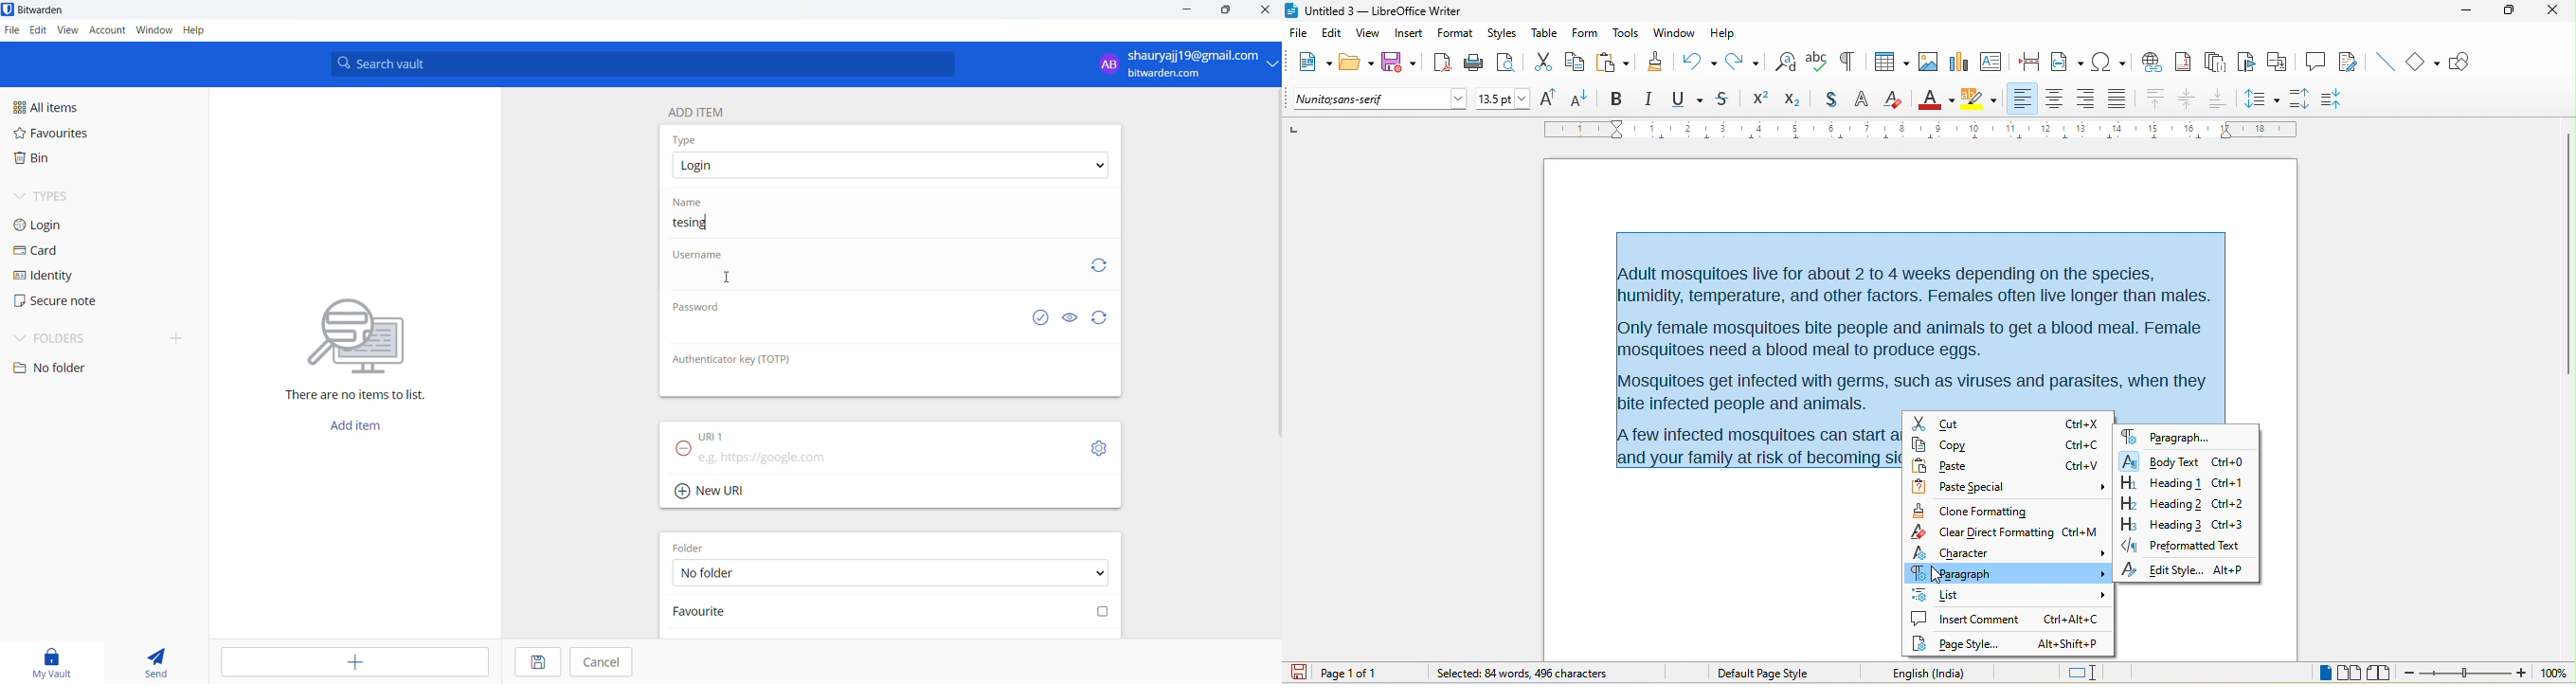 Image resolution: width=2576 pixels, height=700 pixels. I want to click on add item heading, so click(701, 111).